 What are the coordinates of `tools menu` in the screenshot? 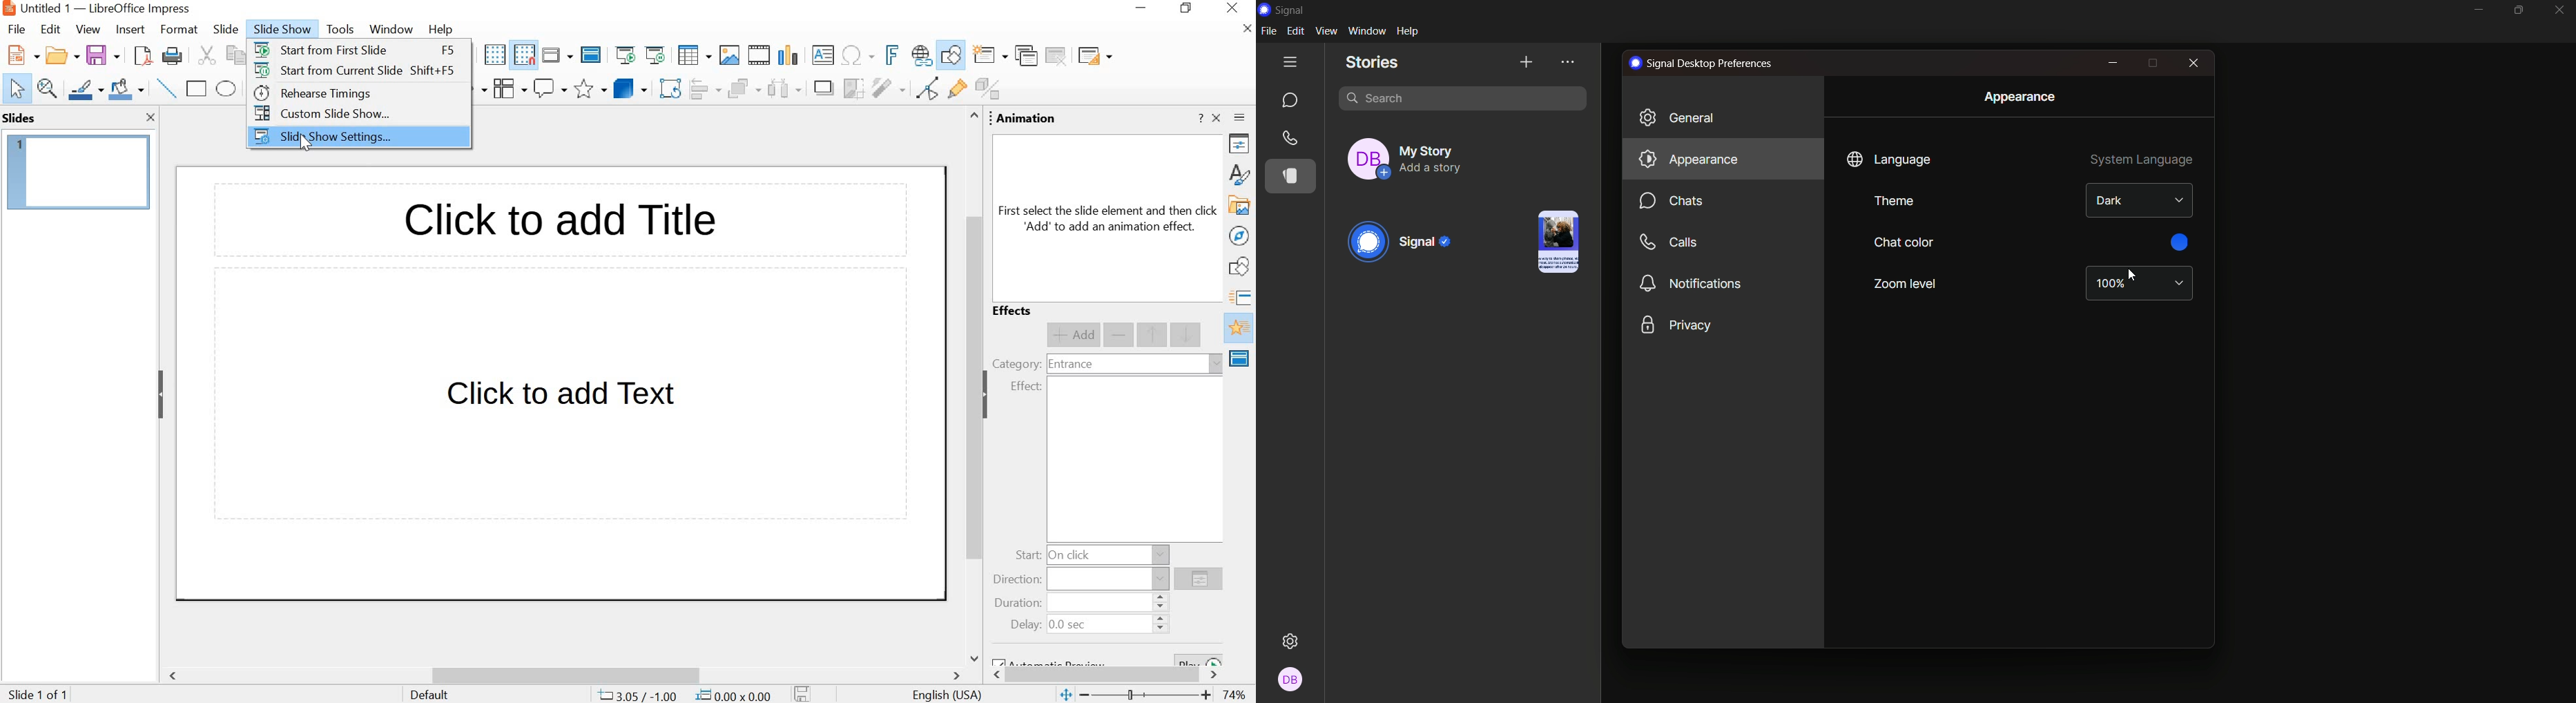 It's located at (340, 30).